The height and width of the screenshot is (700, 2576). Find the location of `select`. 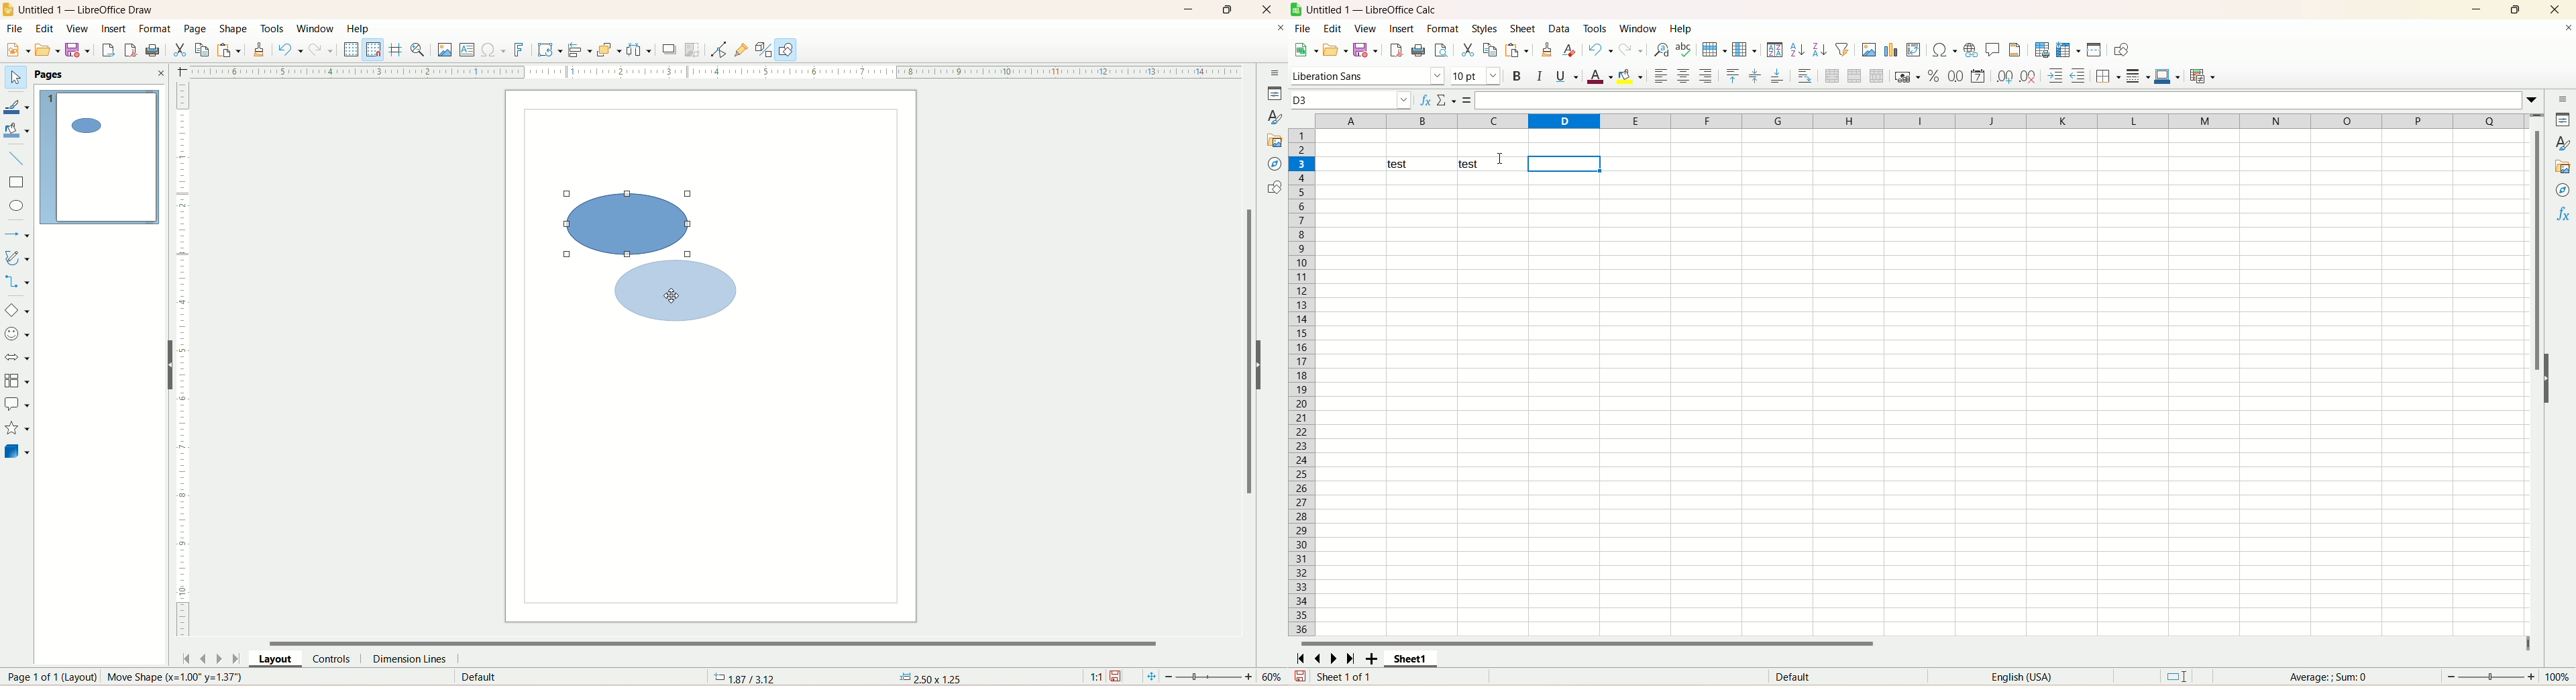

select is located at coordinates (16, 78).